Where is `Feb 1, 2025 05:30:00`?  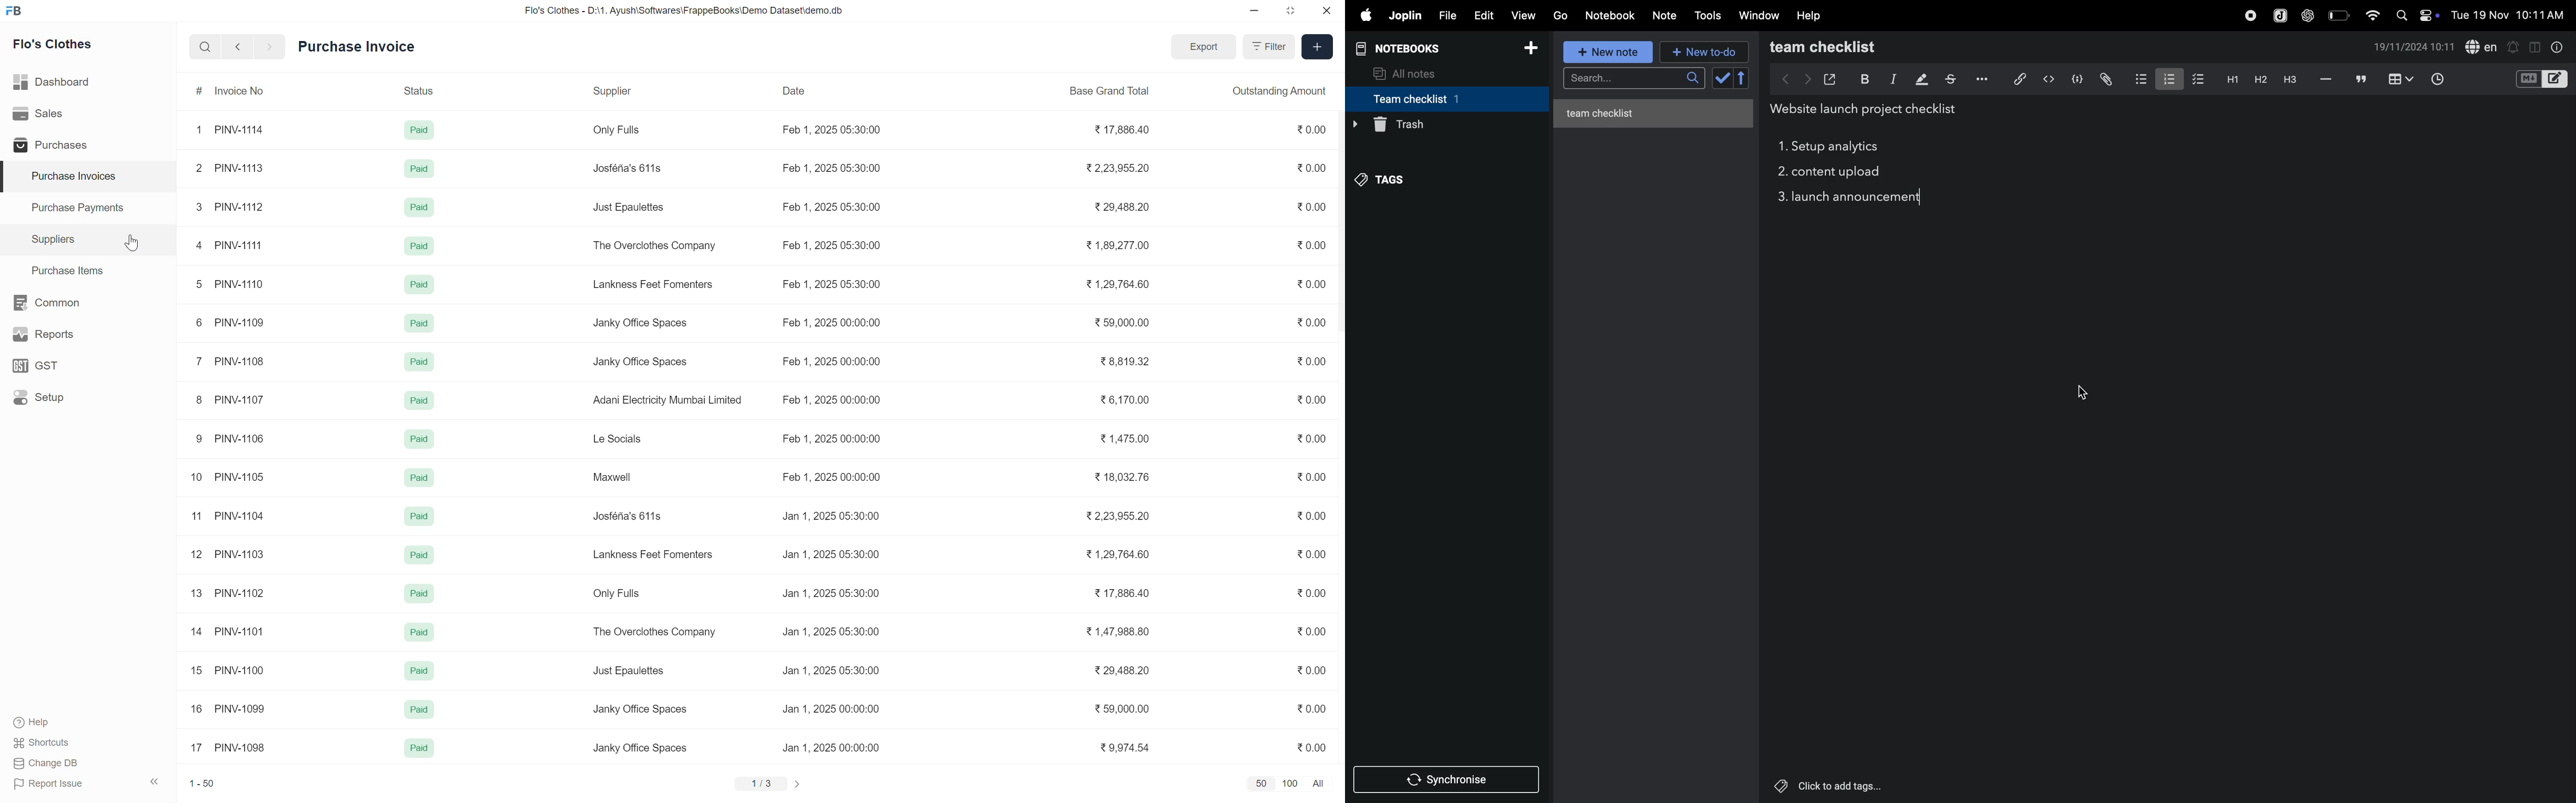
Feb 1, 2025 05:30:00 is located at coordinates (831, 130).